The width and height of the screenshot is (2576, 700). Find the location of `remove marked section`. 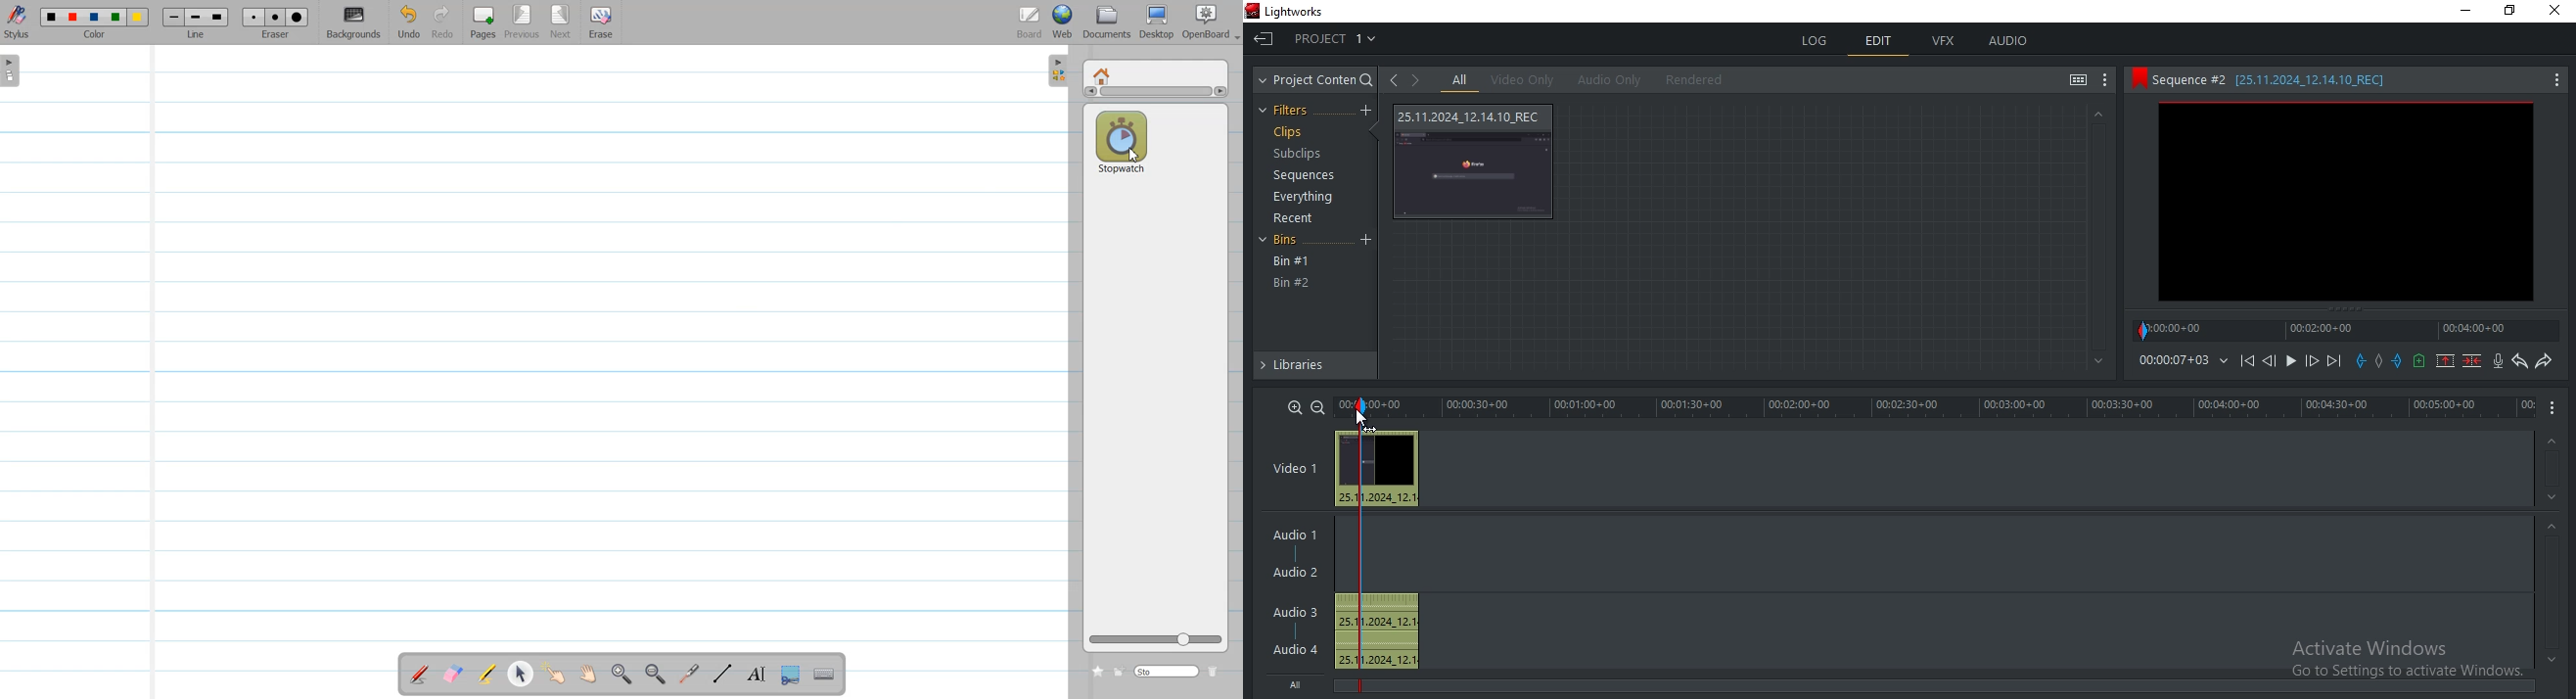

remove marked section is located at coordinates (2446, 360).